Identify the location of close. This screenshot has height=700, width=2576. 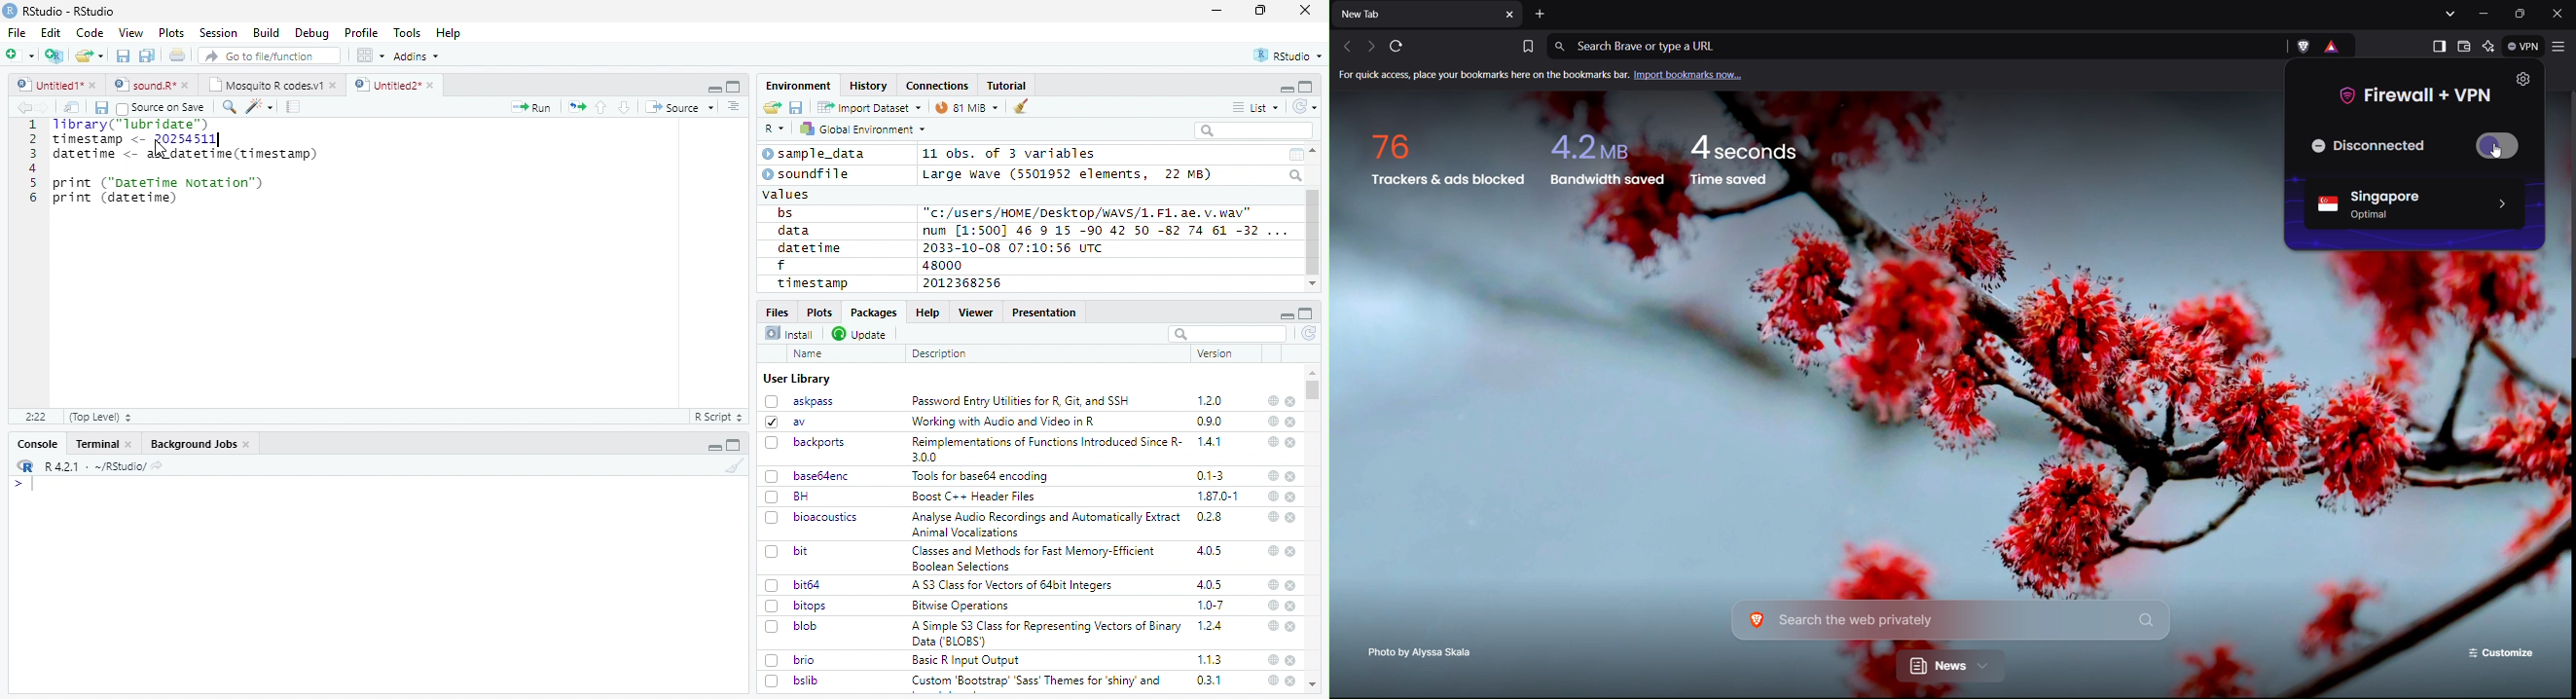
(1291, 551).